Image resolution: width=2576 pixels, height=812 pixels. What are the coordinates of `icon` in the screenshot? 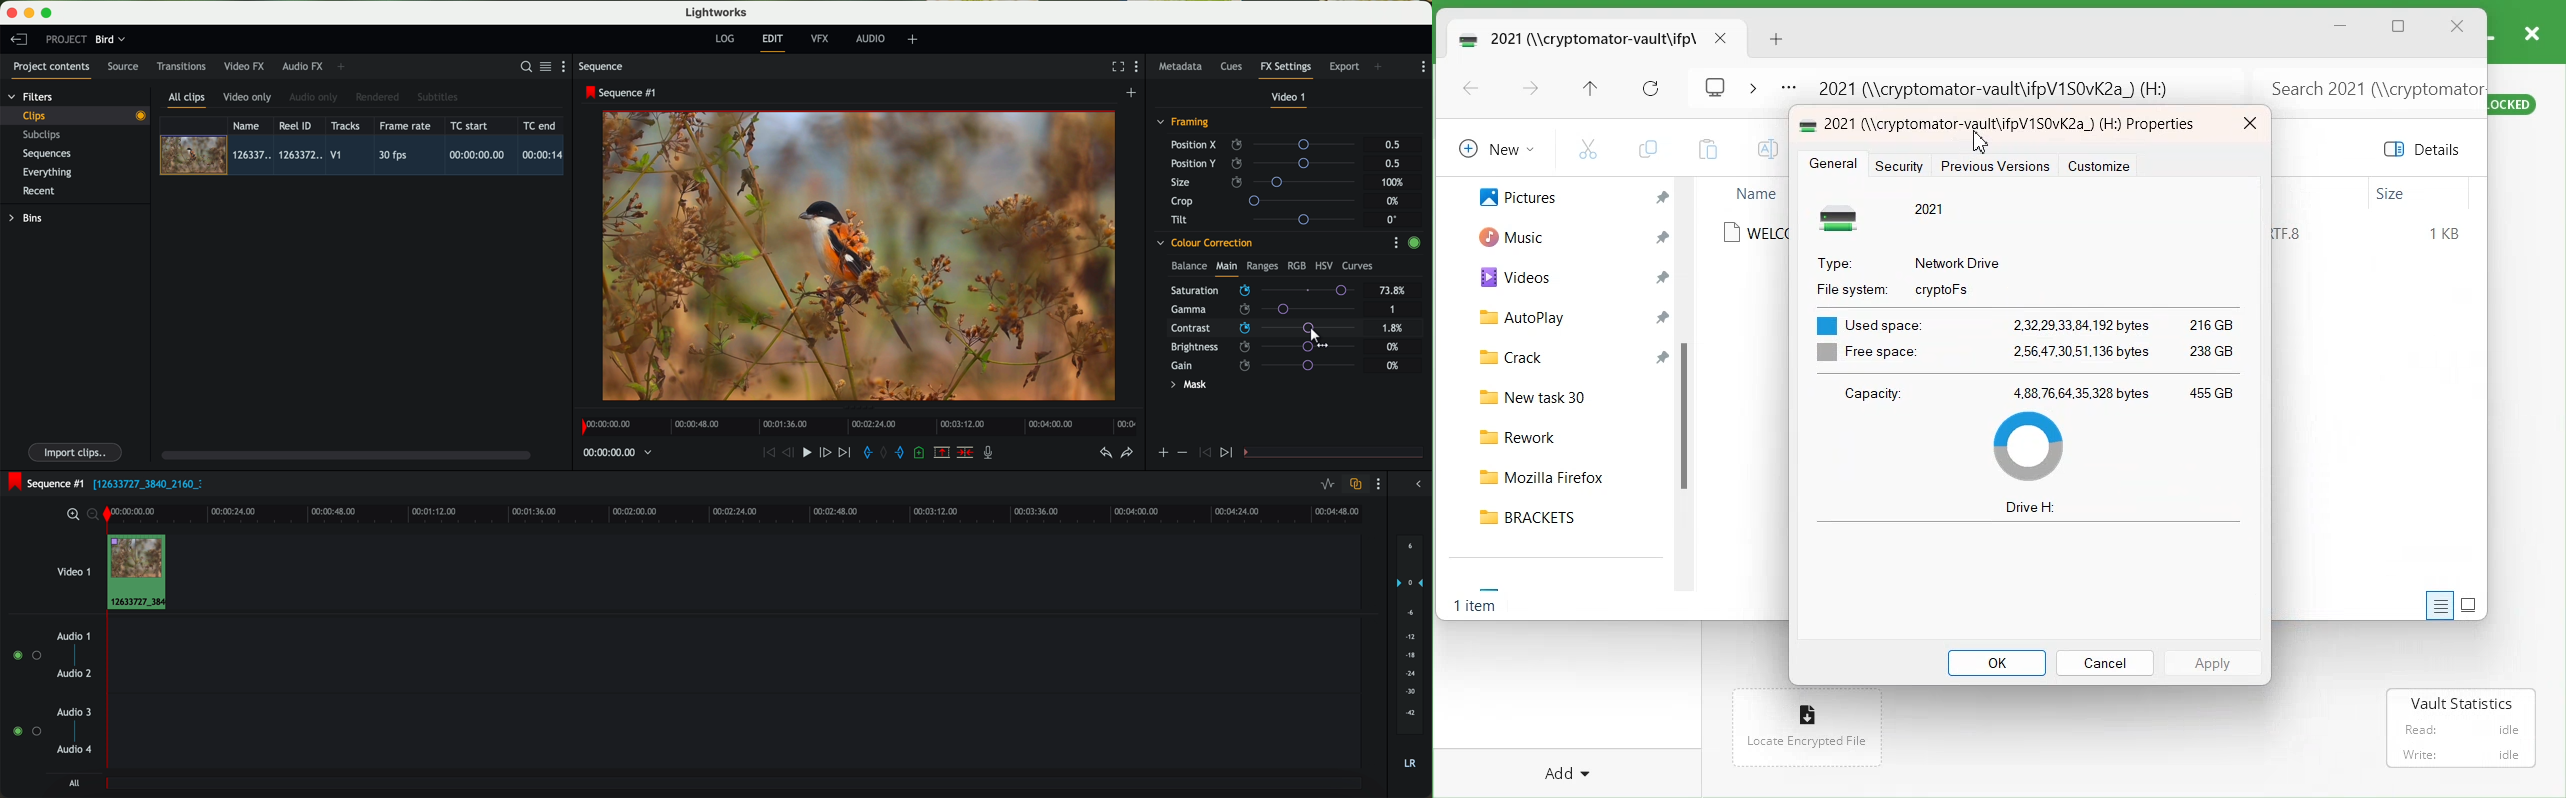 It's located at (1203, 453).